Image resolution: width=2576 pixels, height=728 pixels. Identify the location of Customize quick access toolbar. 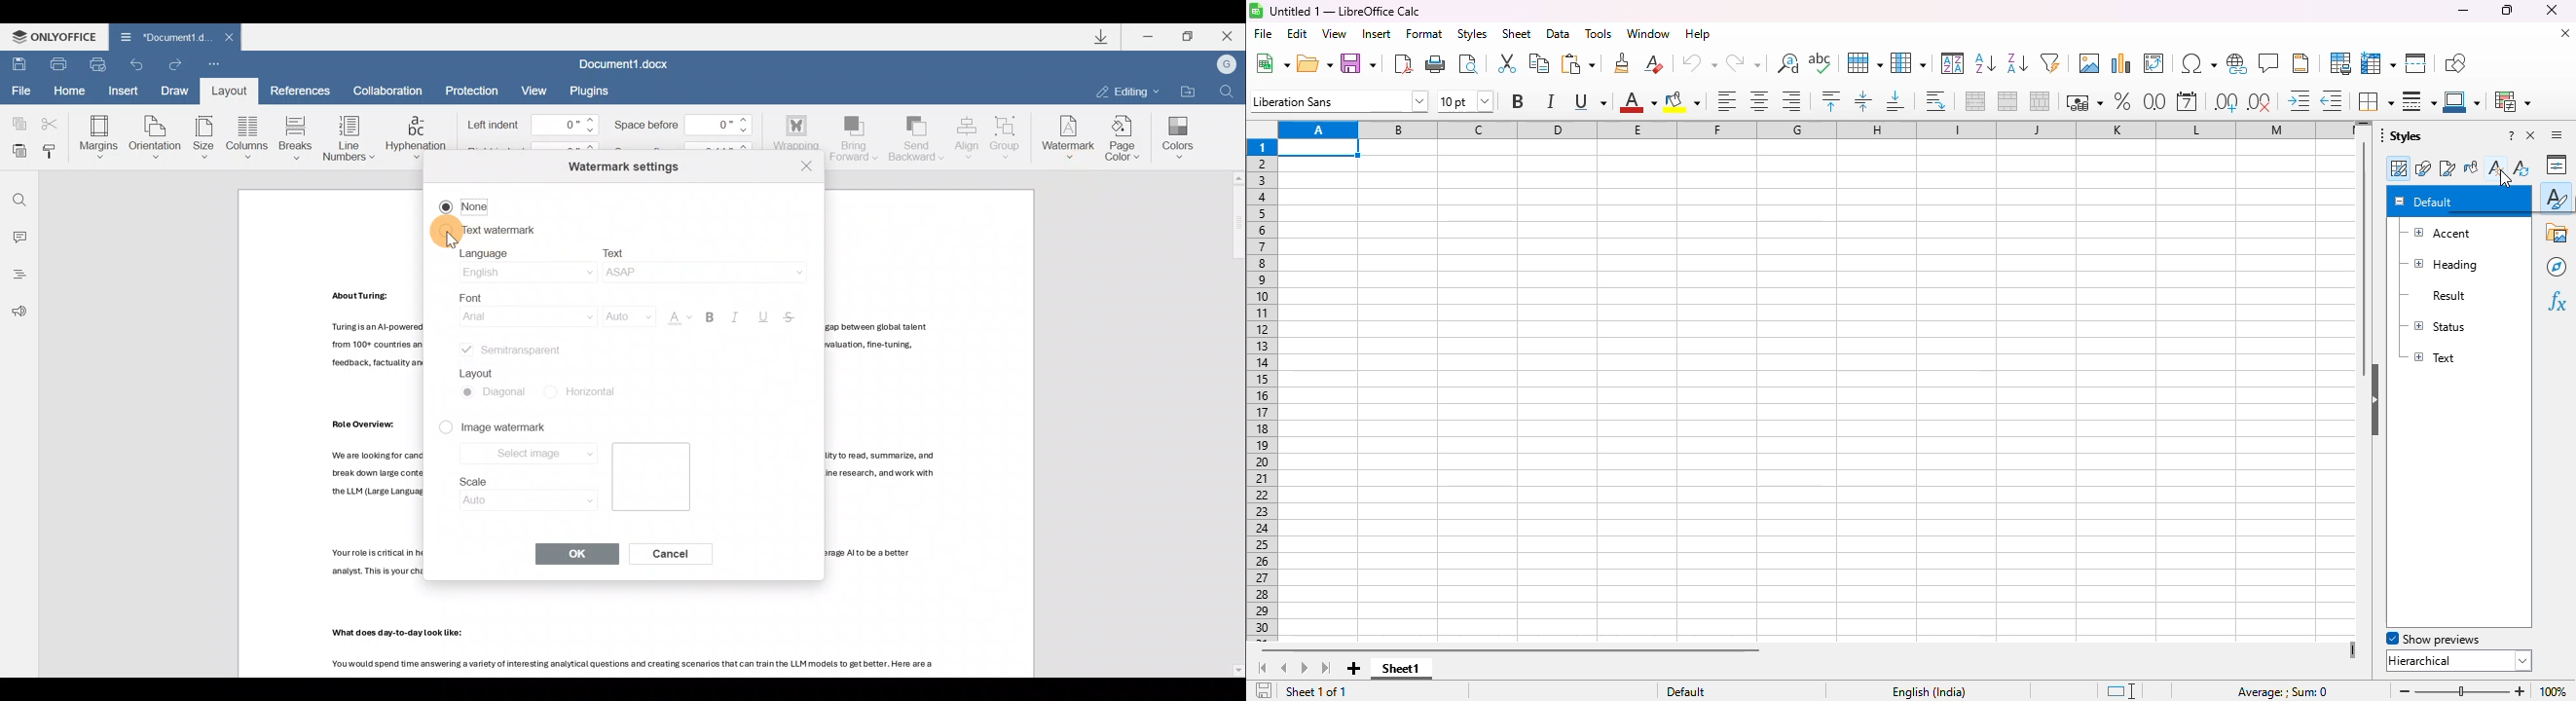
(211, 65).